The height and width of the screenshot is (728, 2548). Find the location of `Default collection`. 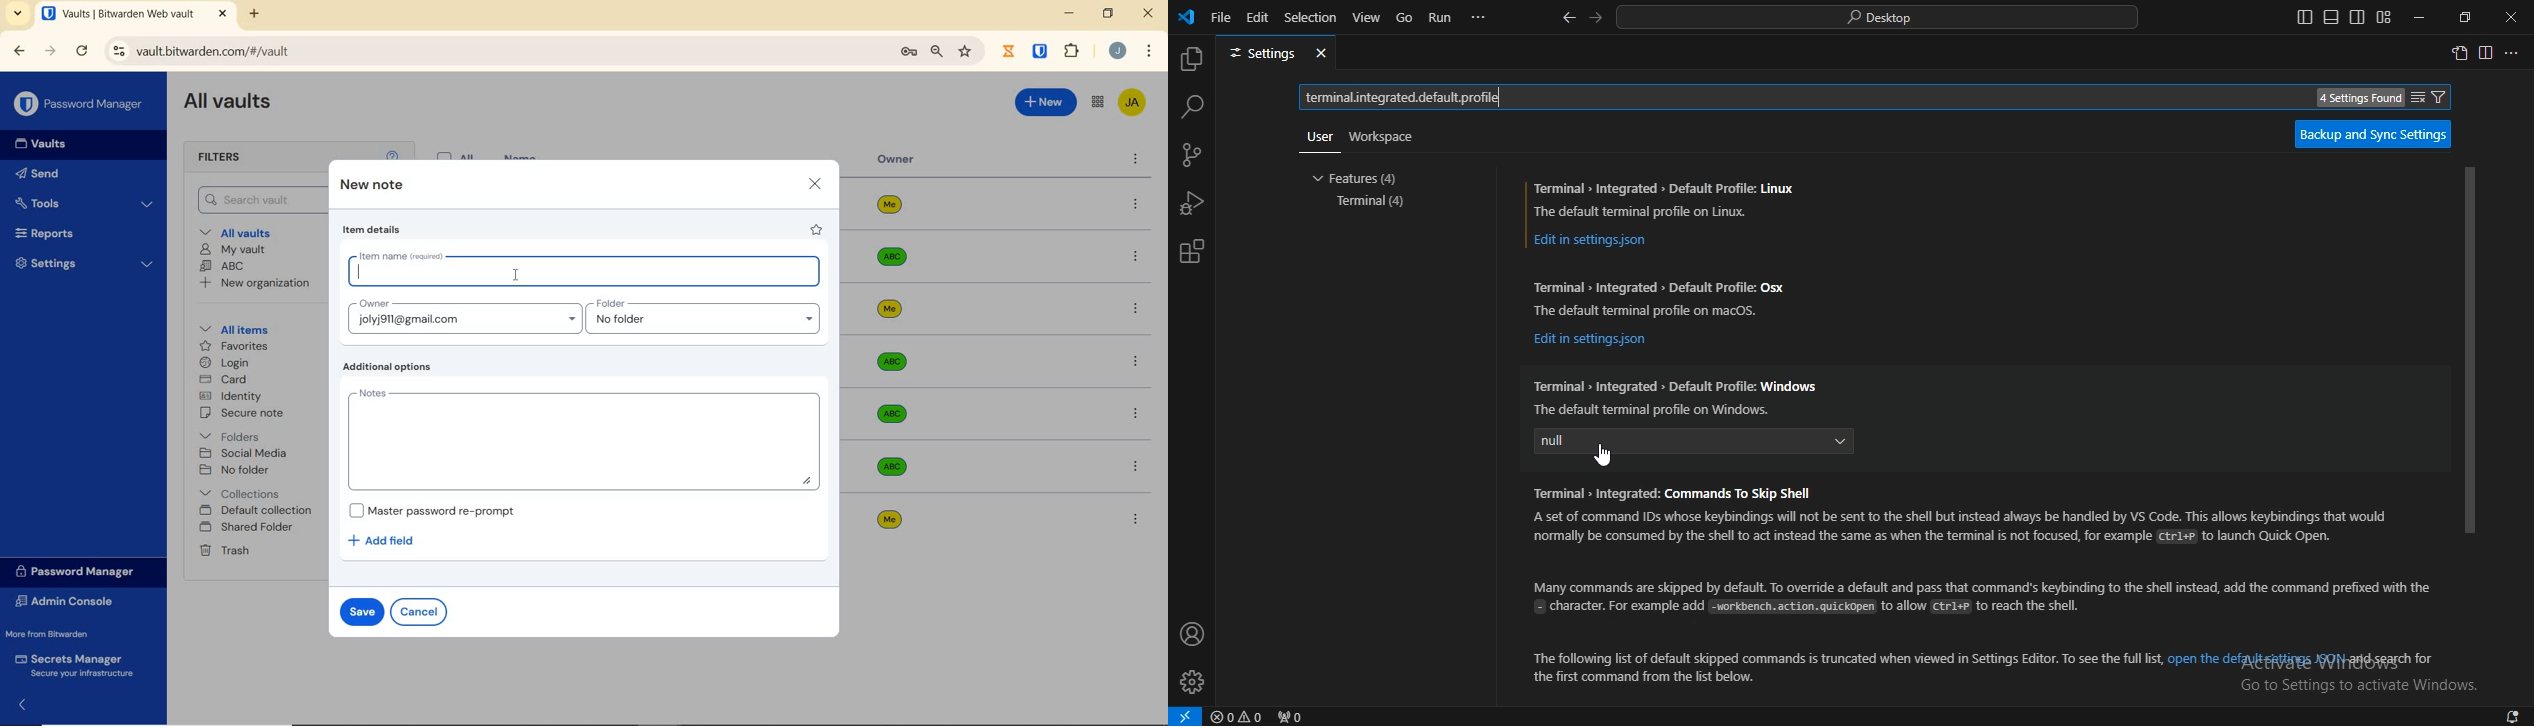

Default collection is located at coordinates (259, 511).